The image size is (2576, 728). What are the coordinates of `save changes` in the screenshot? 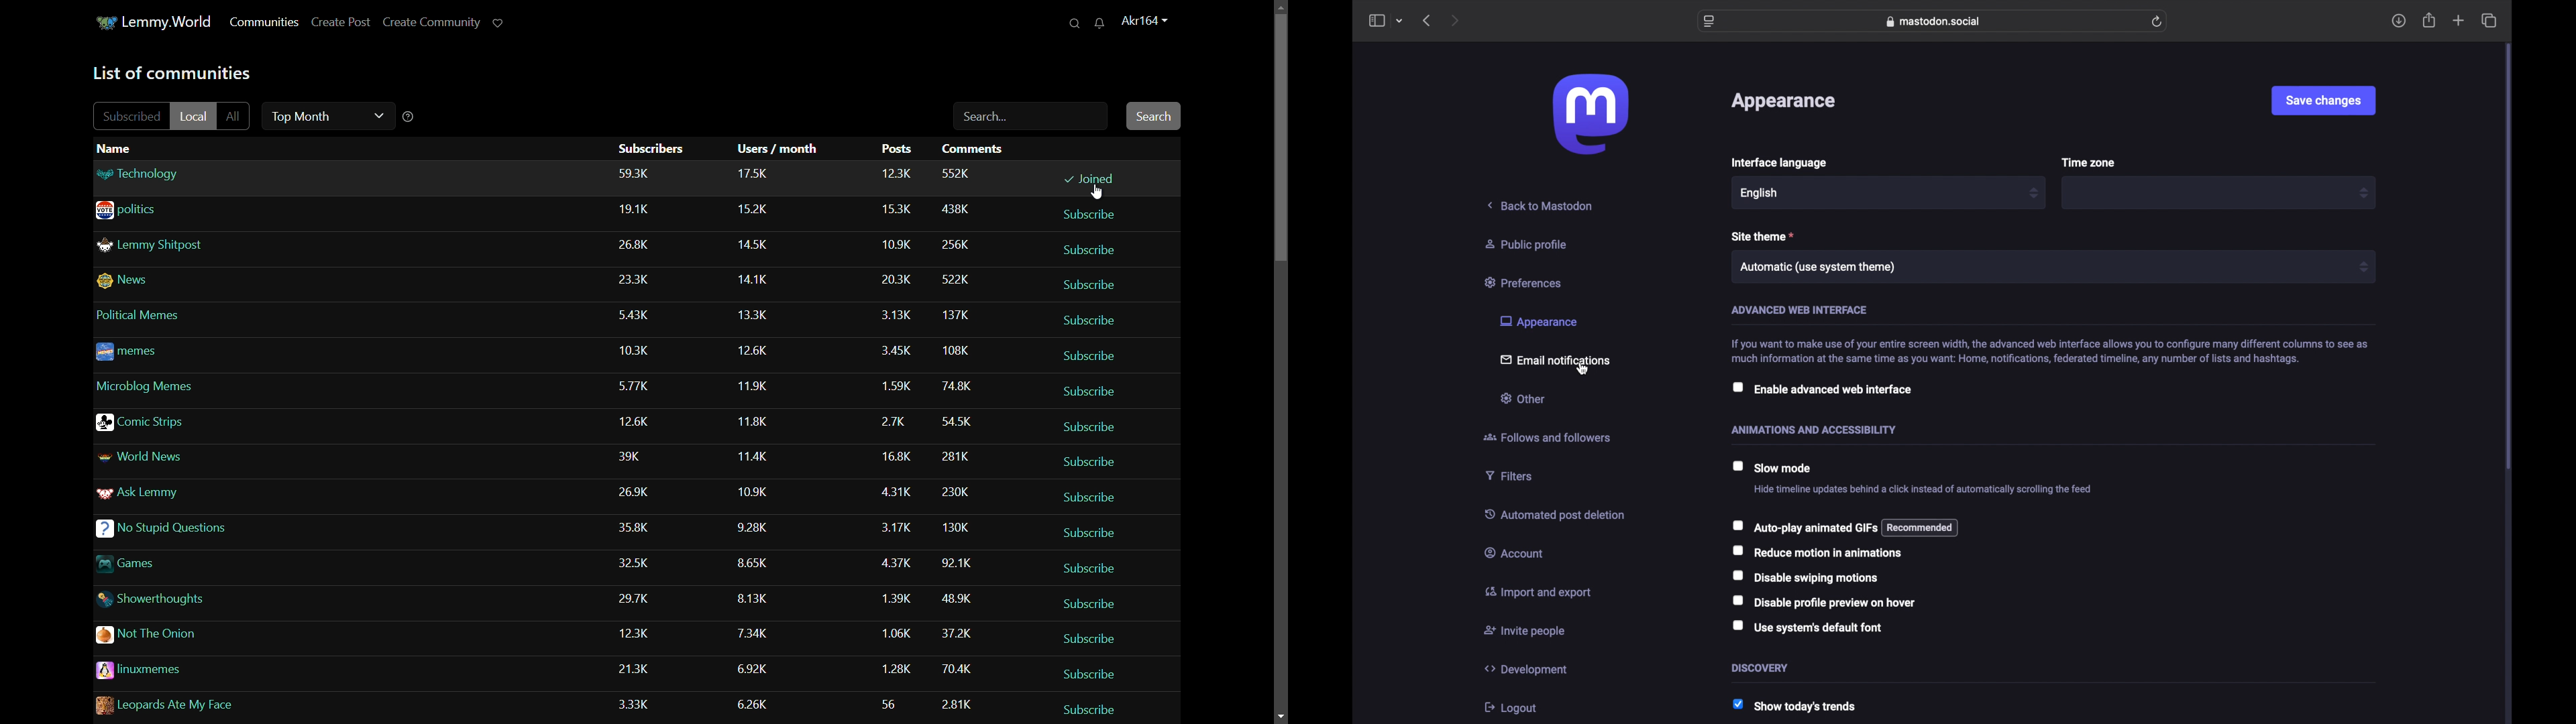 It's located at (2323, 100).